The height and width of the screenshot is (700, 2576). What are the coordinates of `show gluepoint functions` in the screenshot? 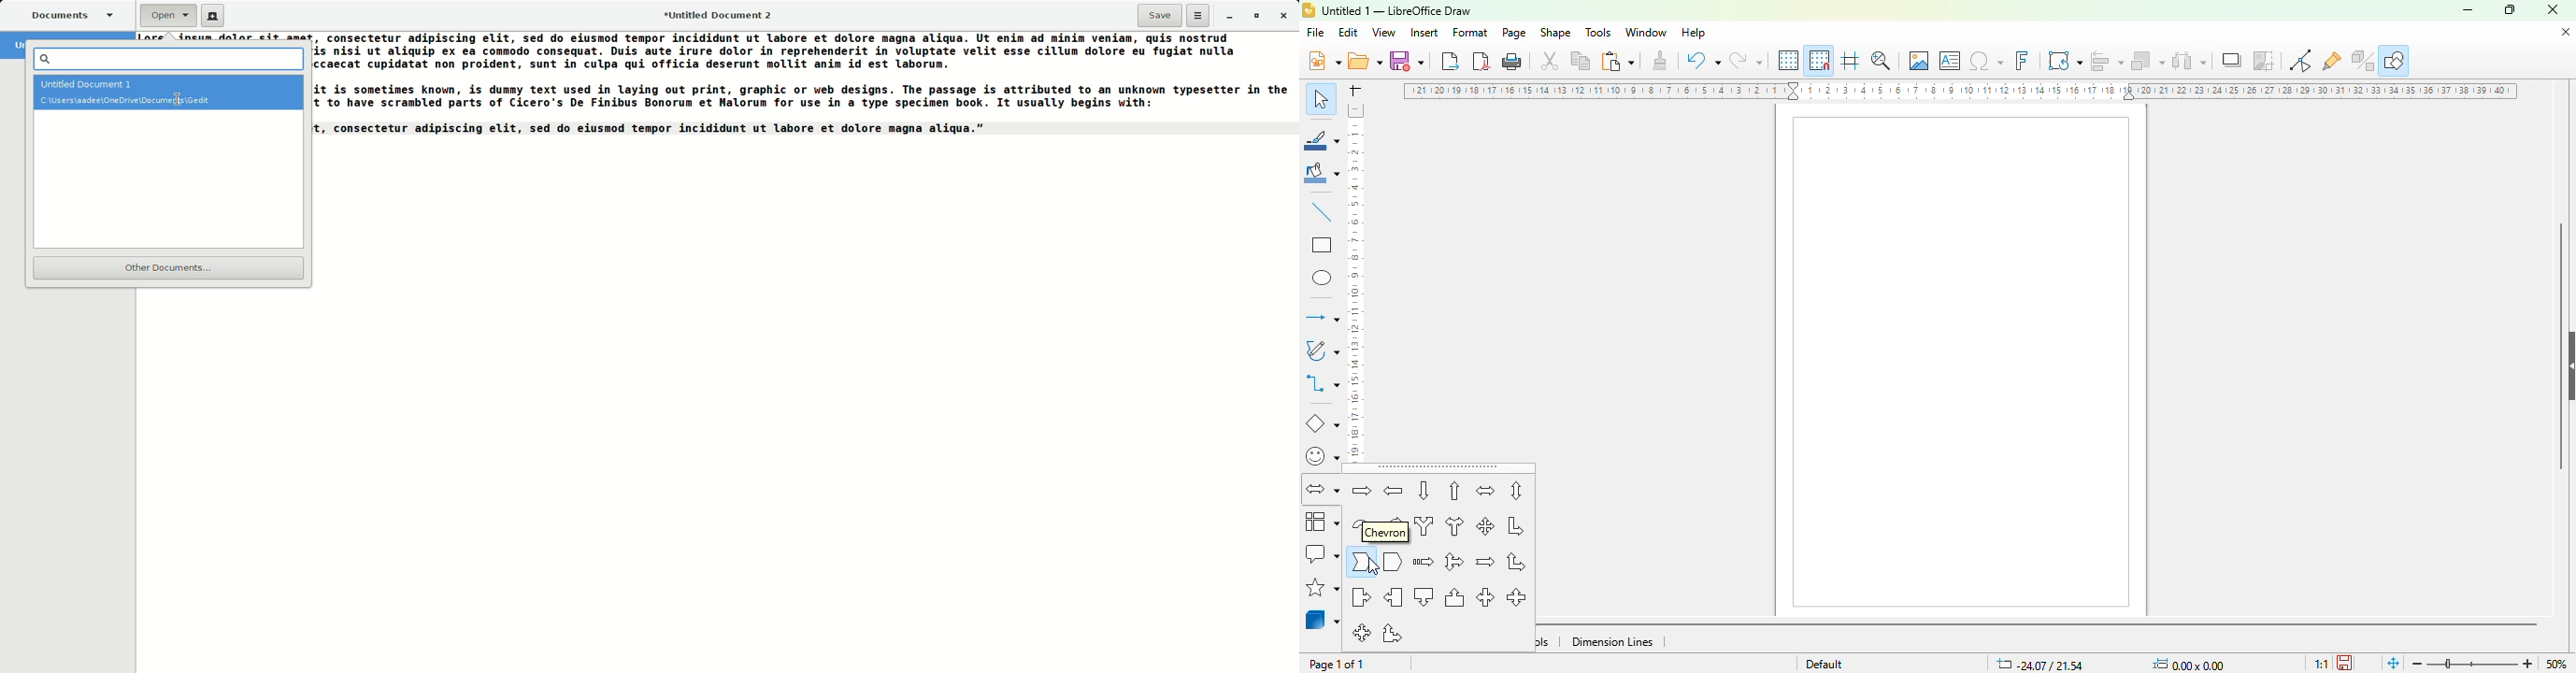 It's located at (2331, 62).